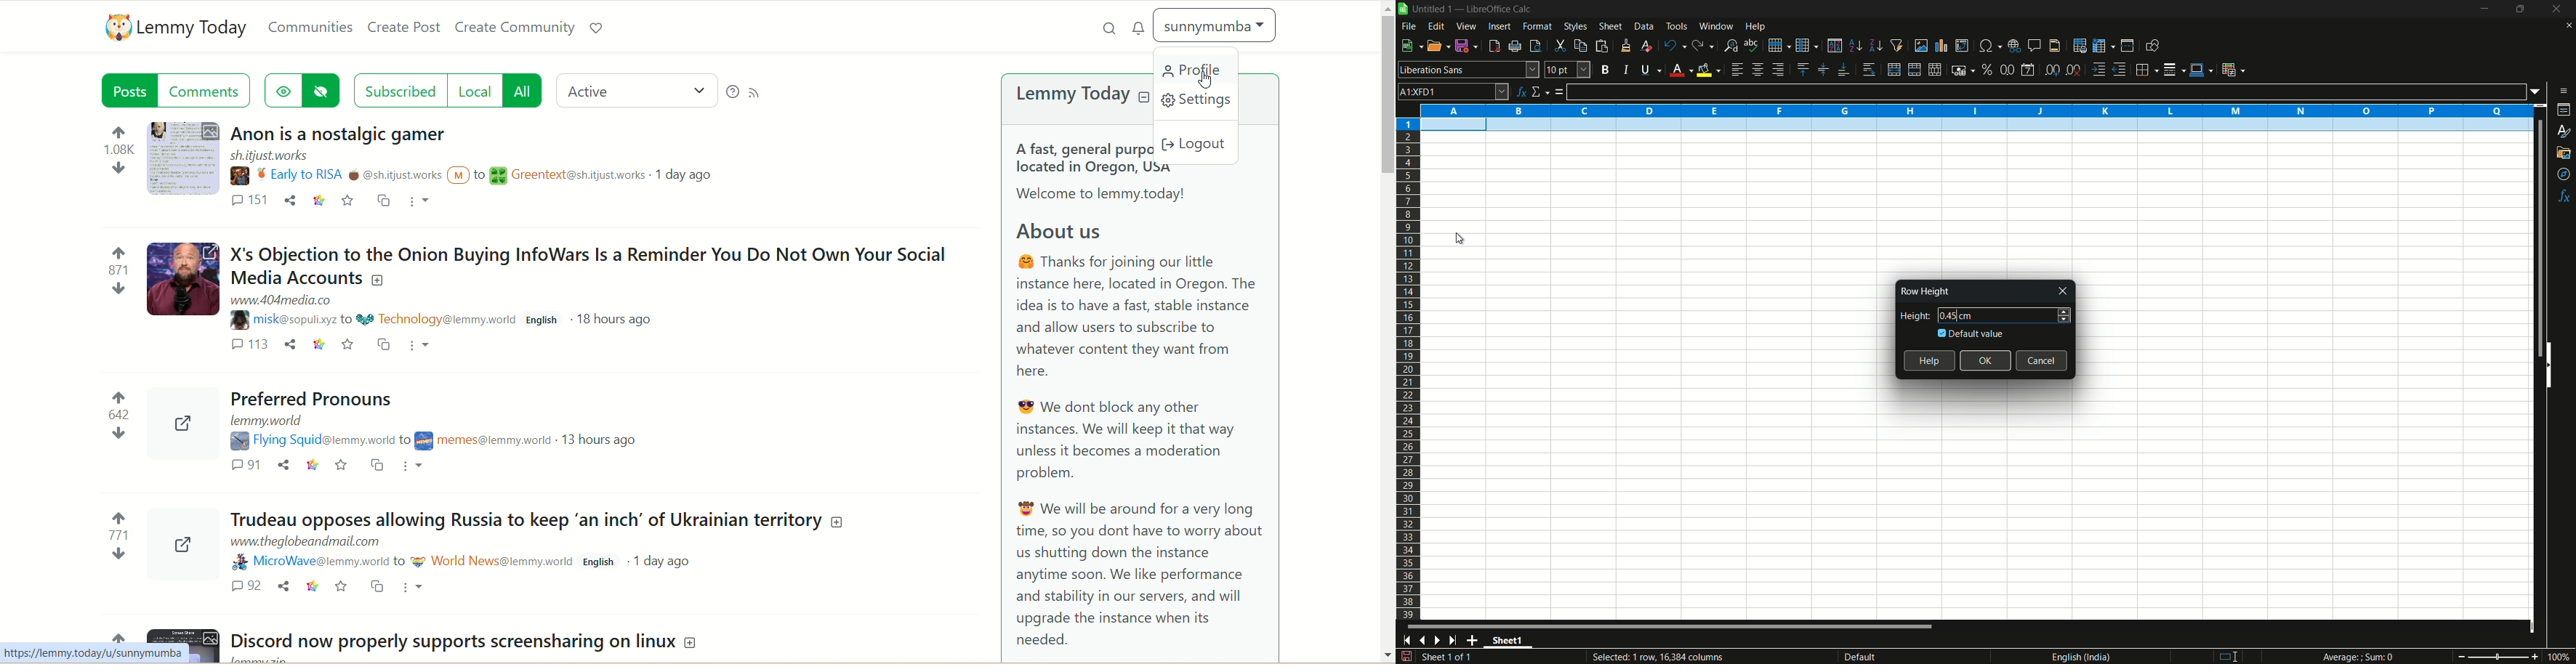 This screenshot has width=2576, height=672. I want to click on Favorite, so click(350, 345).